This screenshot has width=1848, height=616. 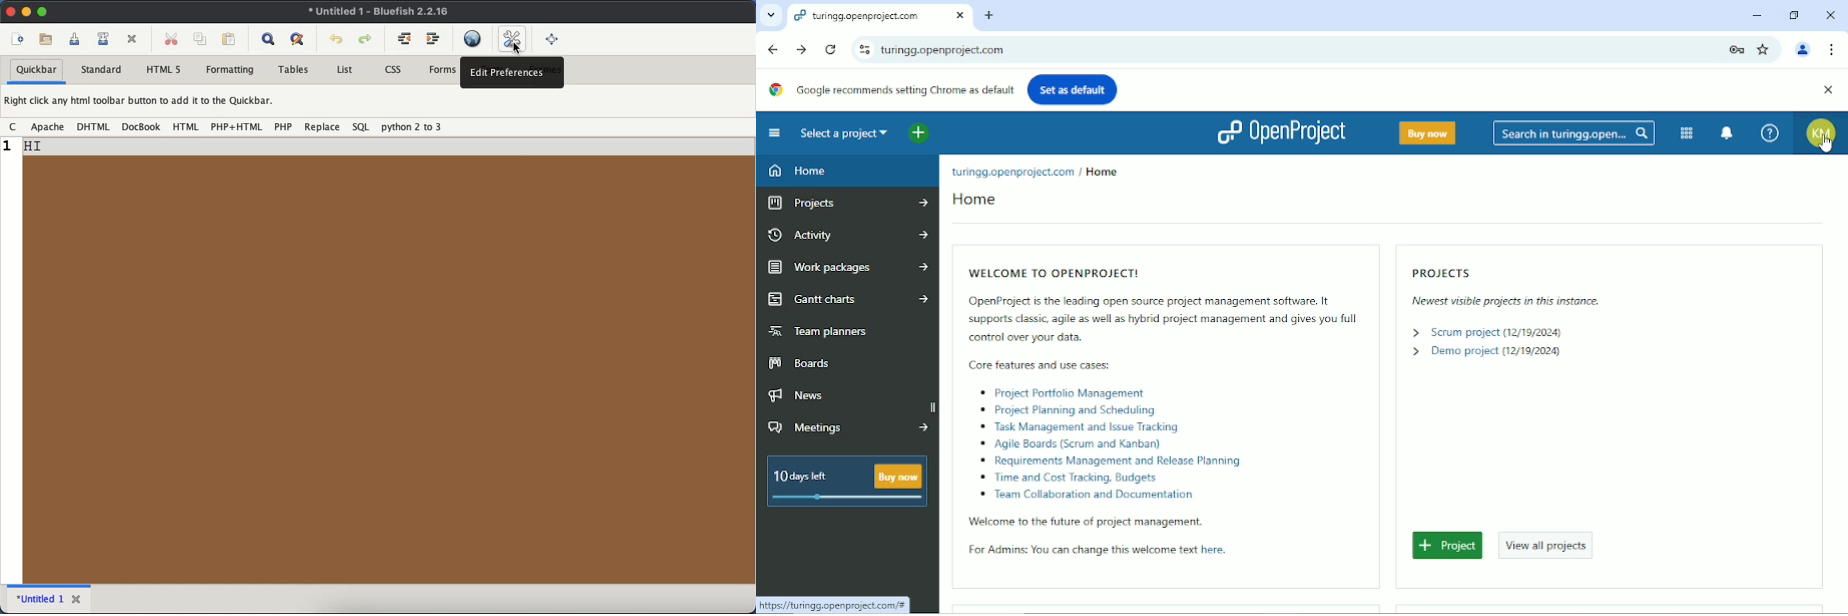 What do you see at coordinates (1097, 494) in the screenshot?
I see `0 Jeam Collaboration and Documentation` at bounding box center [1097, 494].